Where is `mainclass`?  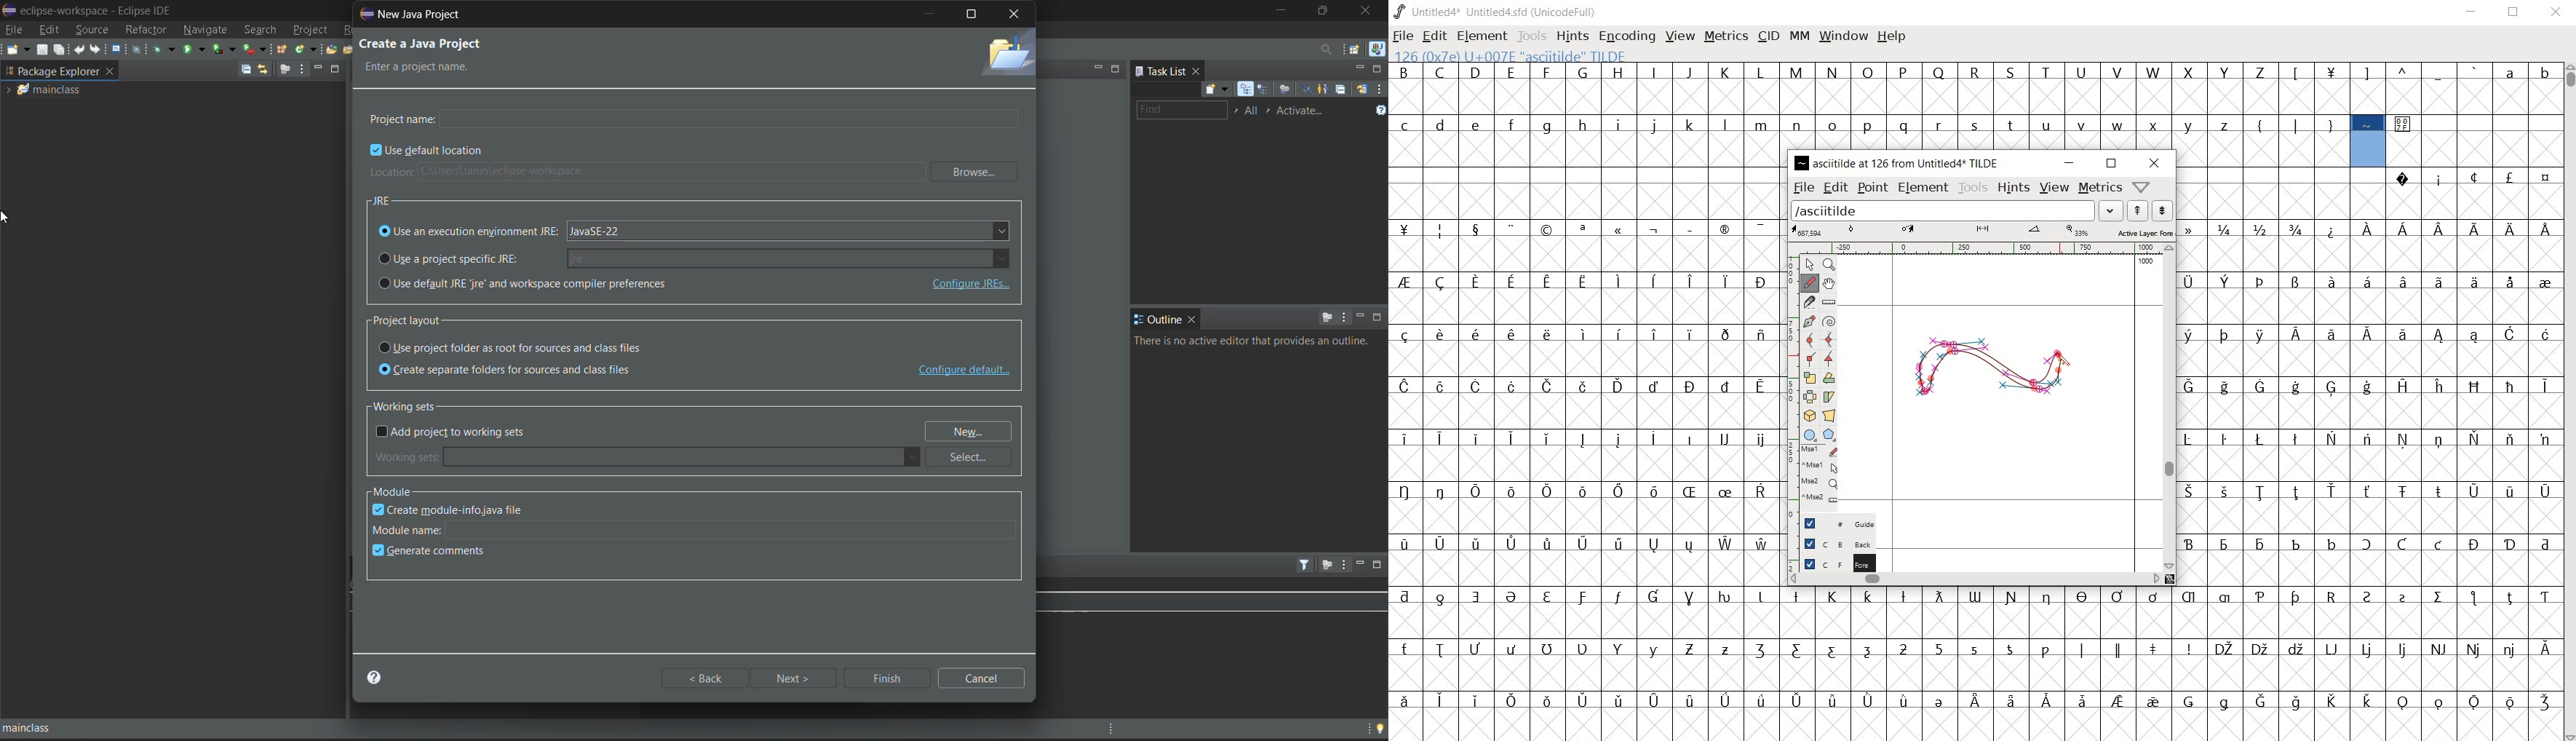
mainclass is located at coordinates (54, 729).